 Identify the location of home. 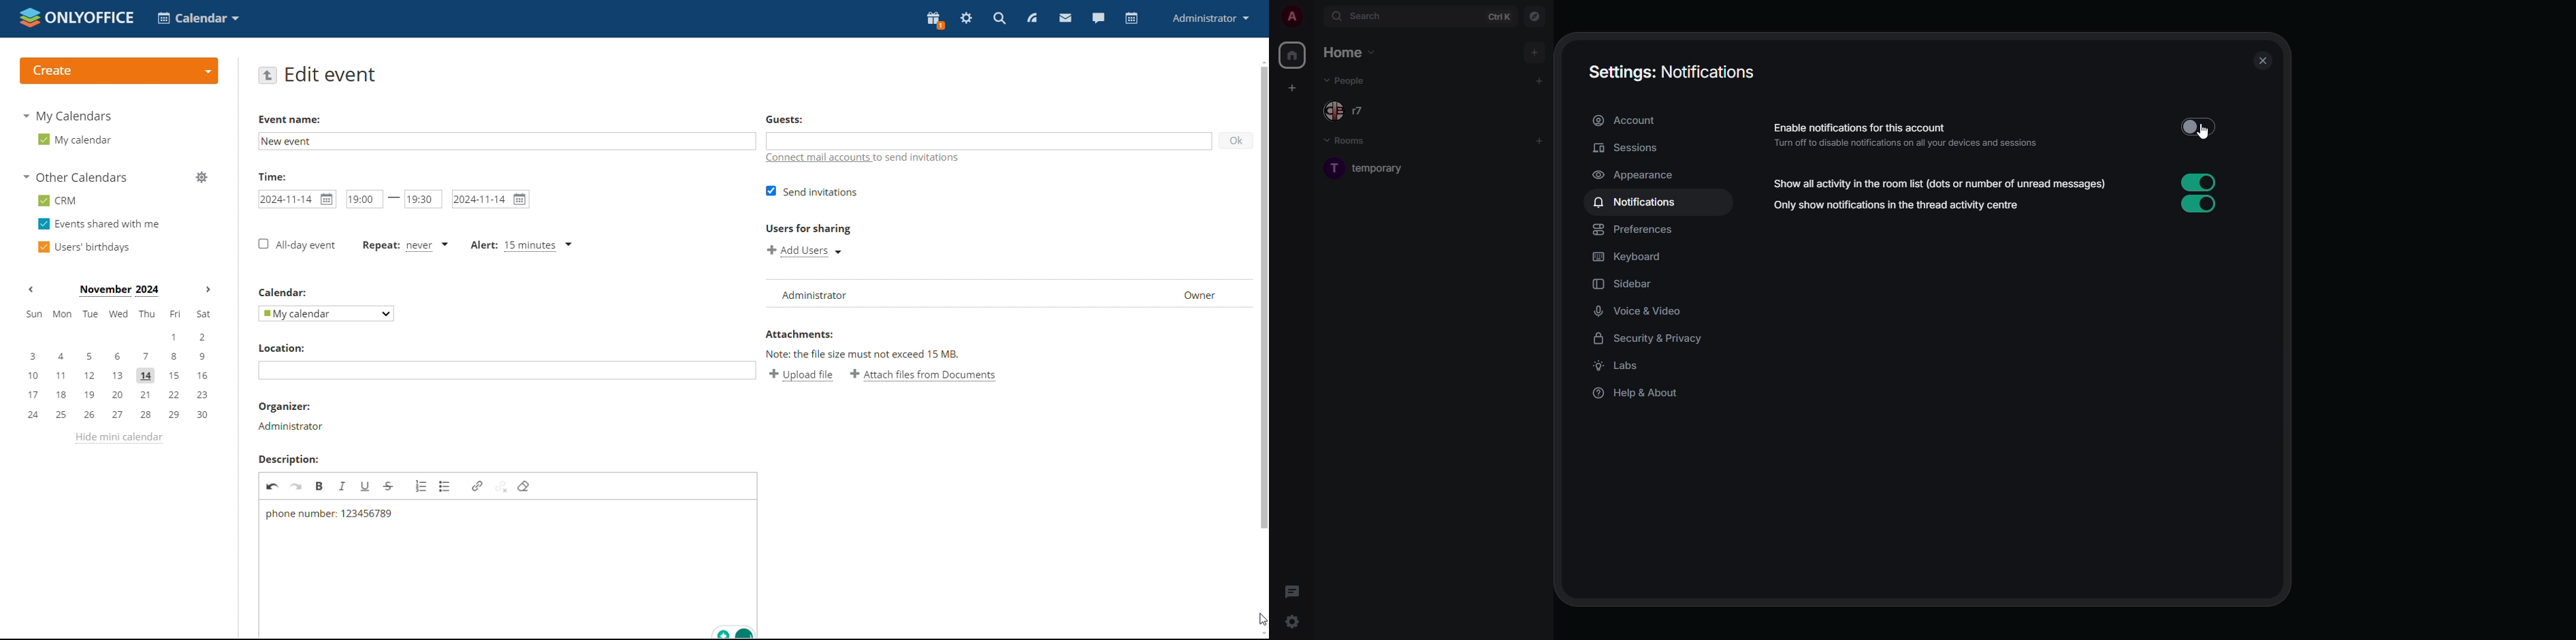
(1352, 53).